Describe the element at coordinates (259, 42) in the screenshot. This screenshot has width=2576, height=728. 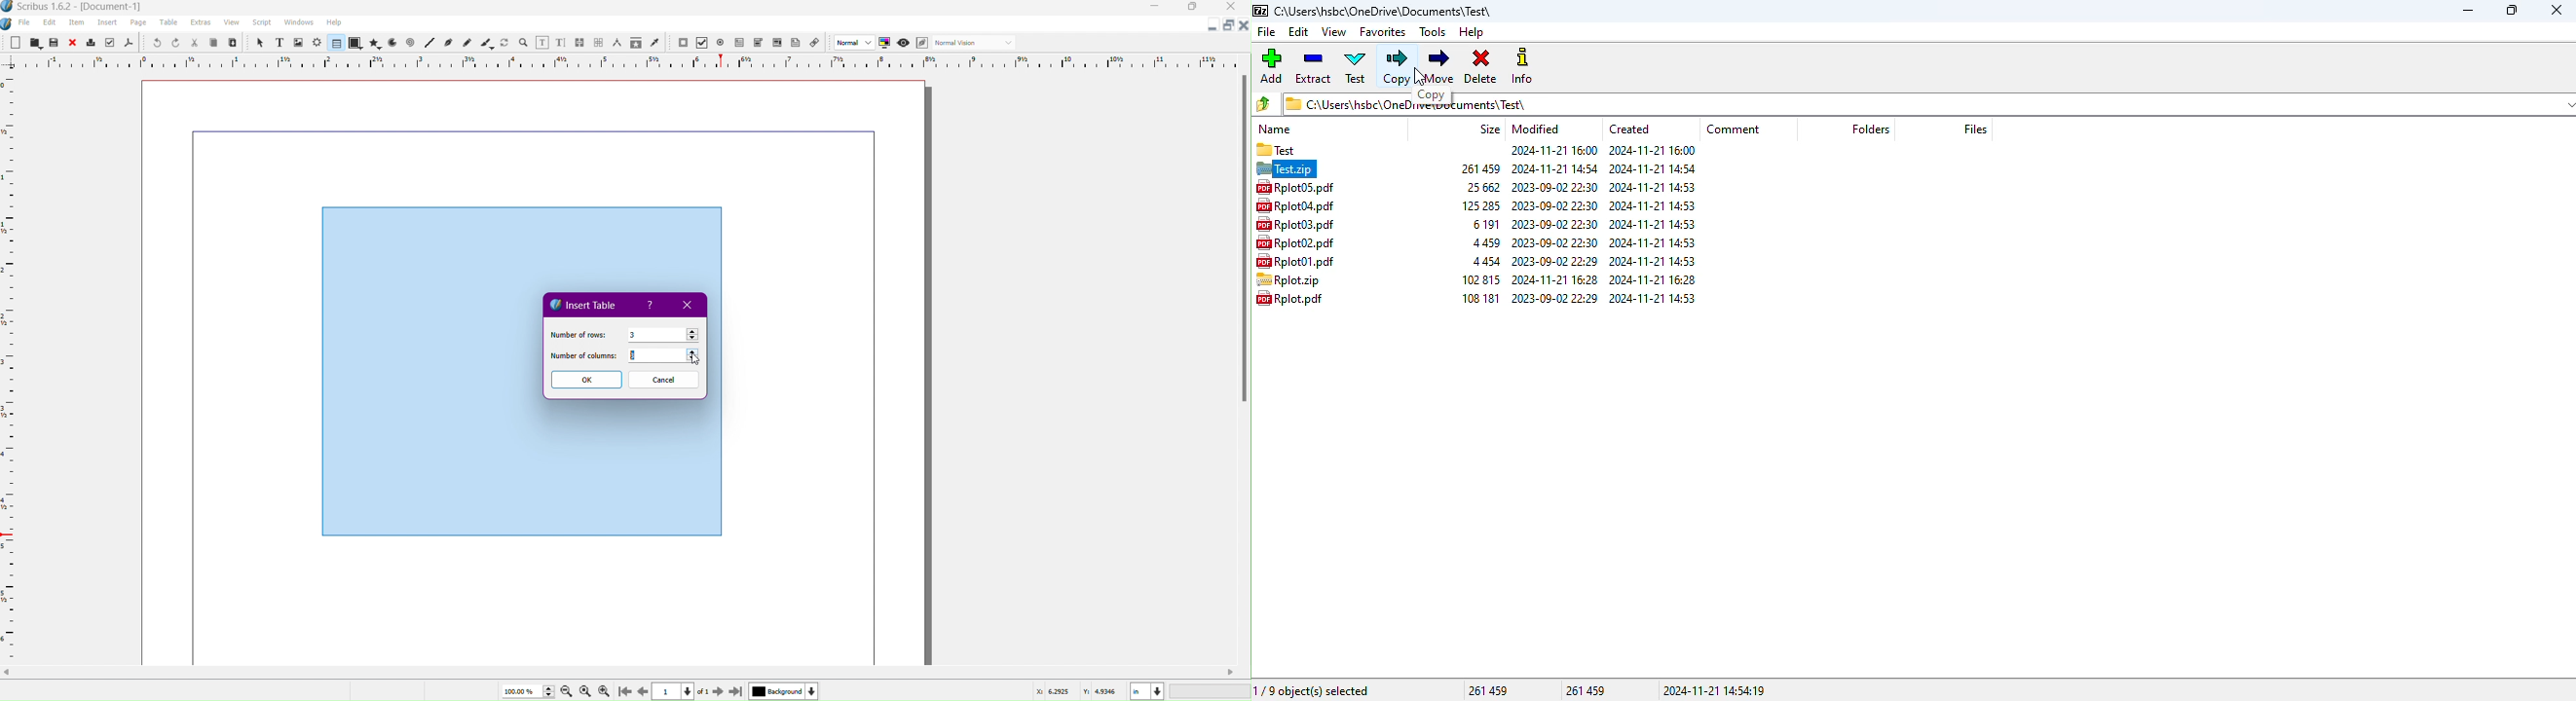
I see `Select Item` at that location.